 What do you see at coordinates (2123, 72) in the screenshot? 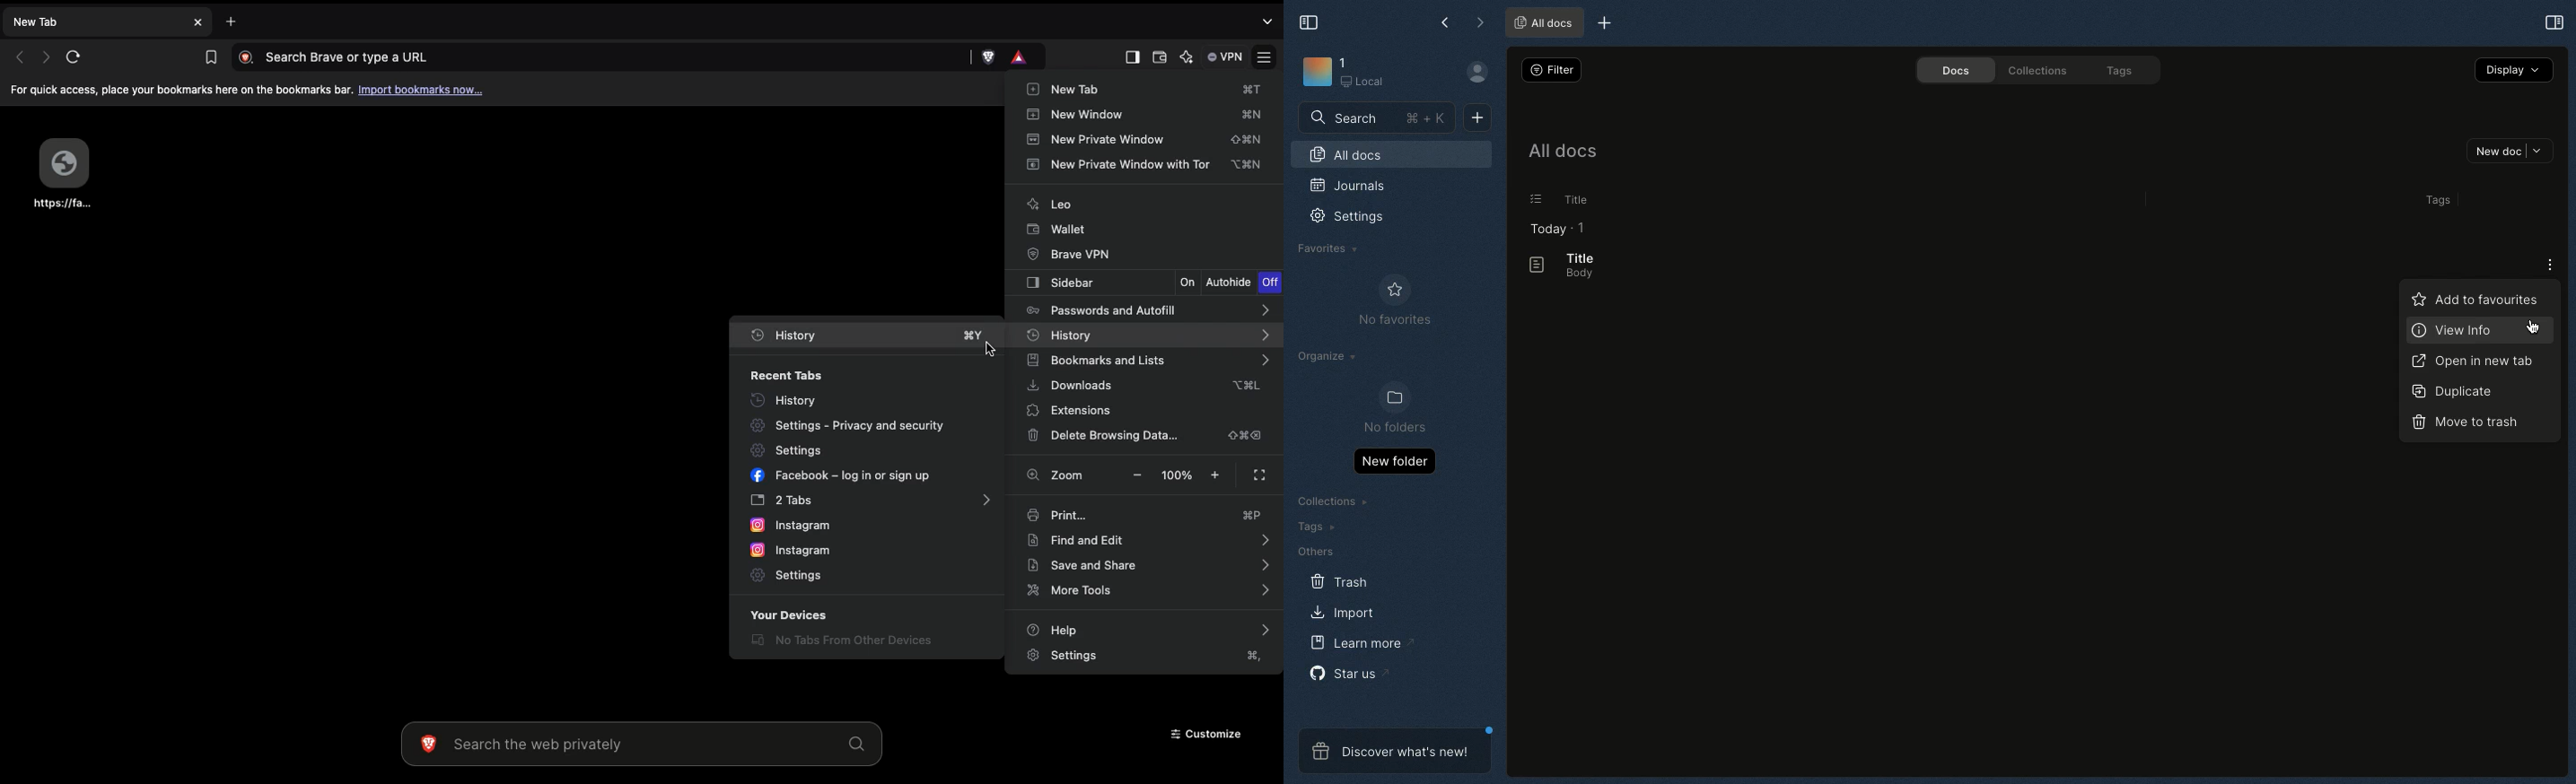
I see `Tags` at bounding box center [2123, 72].